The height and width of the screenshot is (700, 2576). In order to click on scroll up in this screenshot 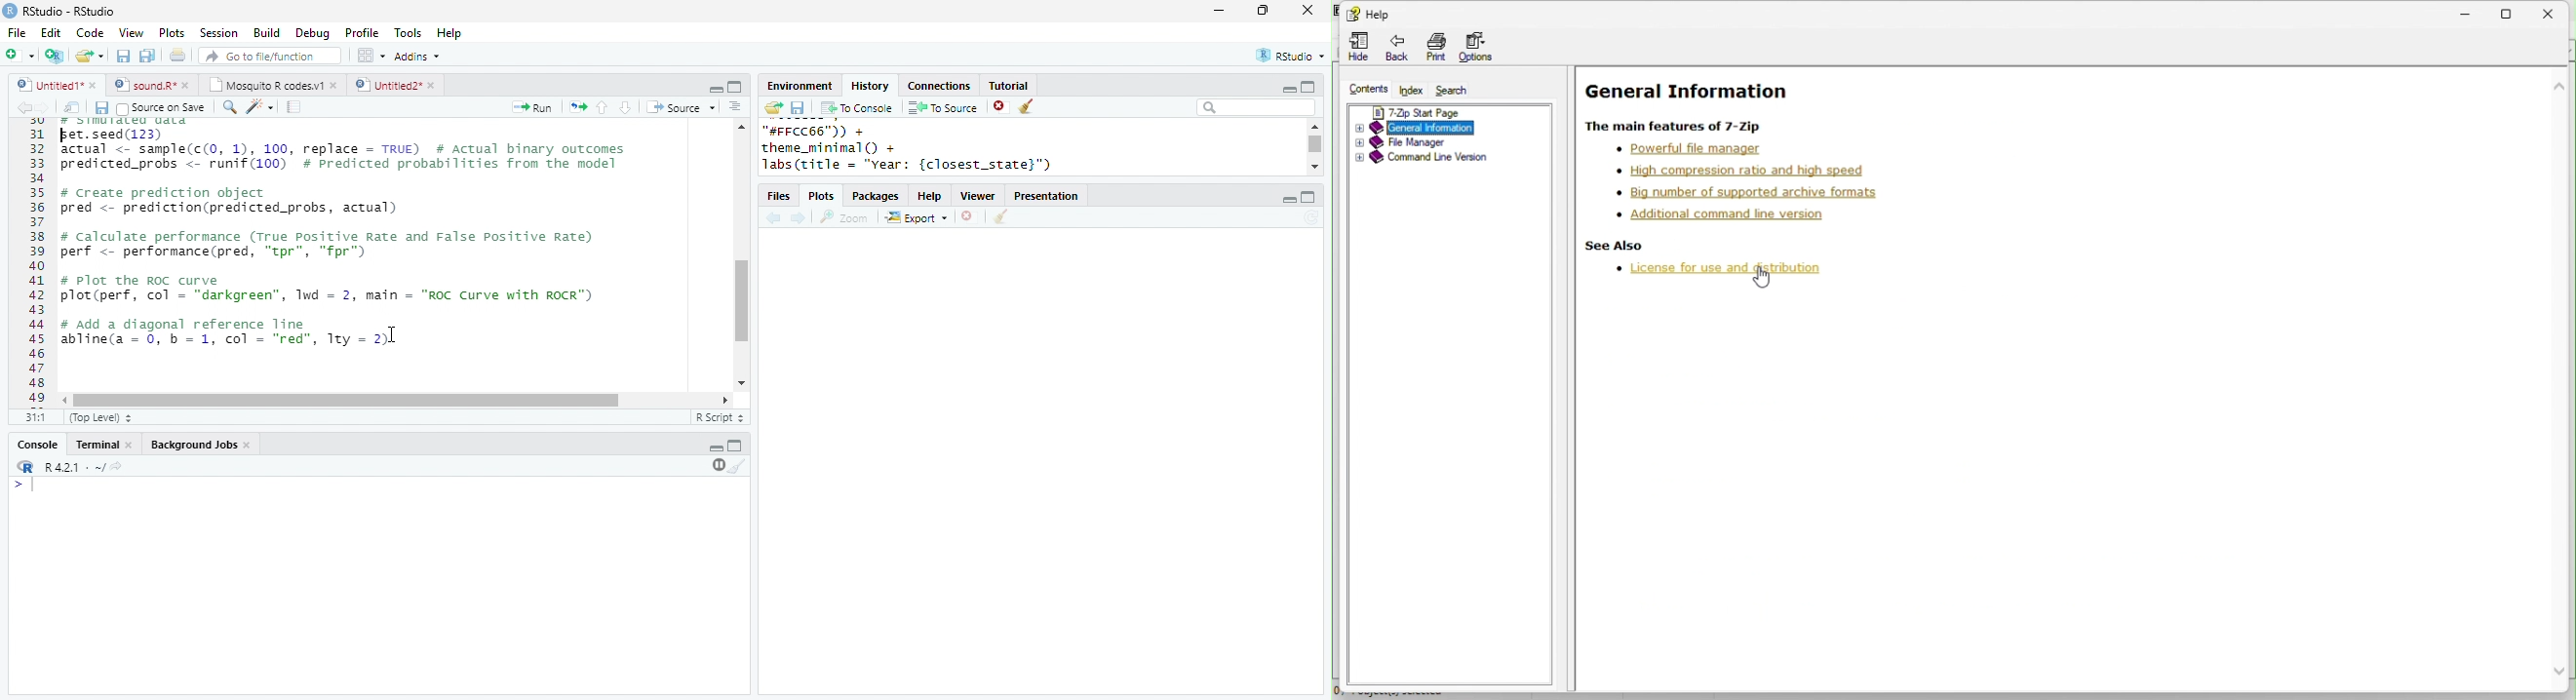, I will do `click(1313, 126)`.